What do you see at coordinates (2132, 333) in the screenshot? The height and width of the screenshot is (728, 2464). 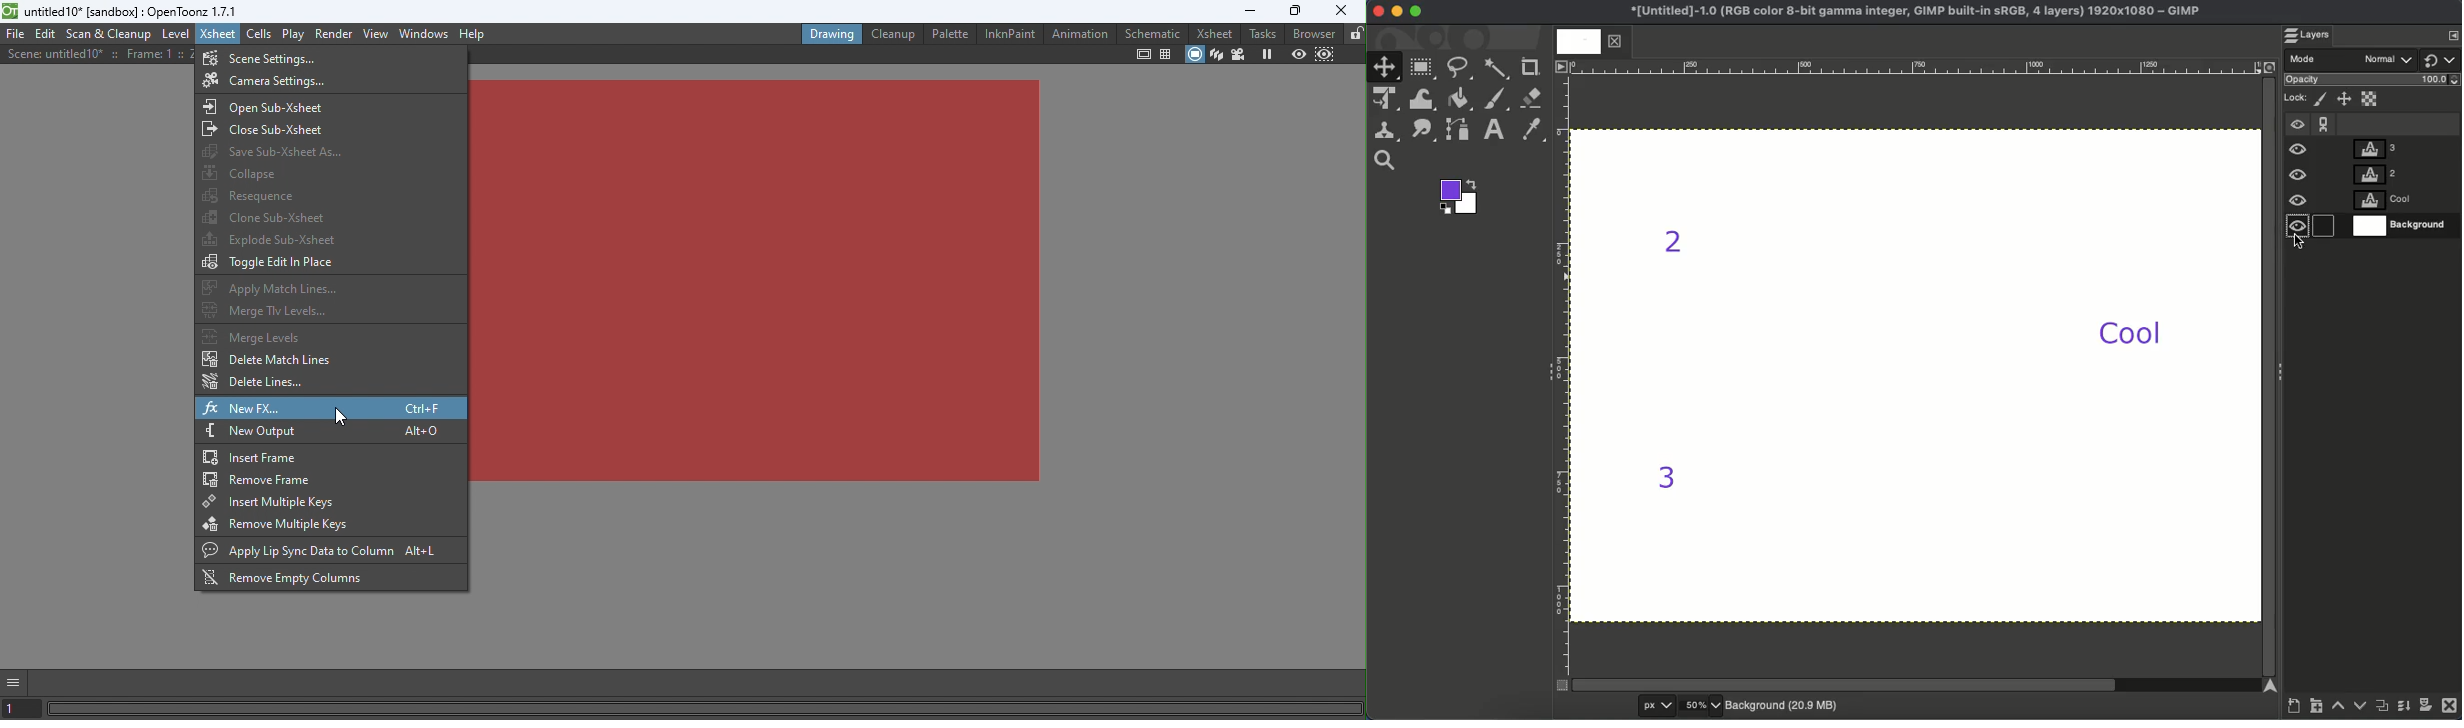 I see `Cool` at bounding box center [2132, 333].